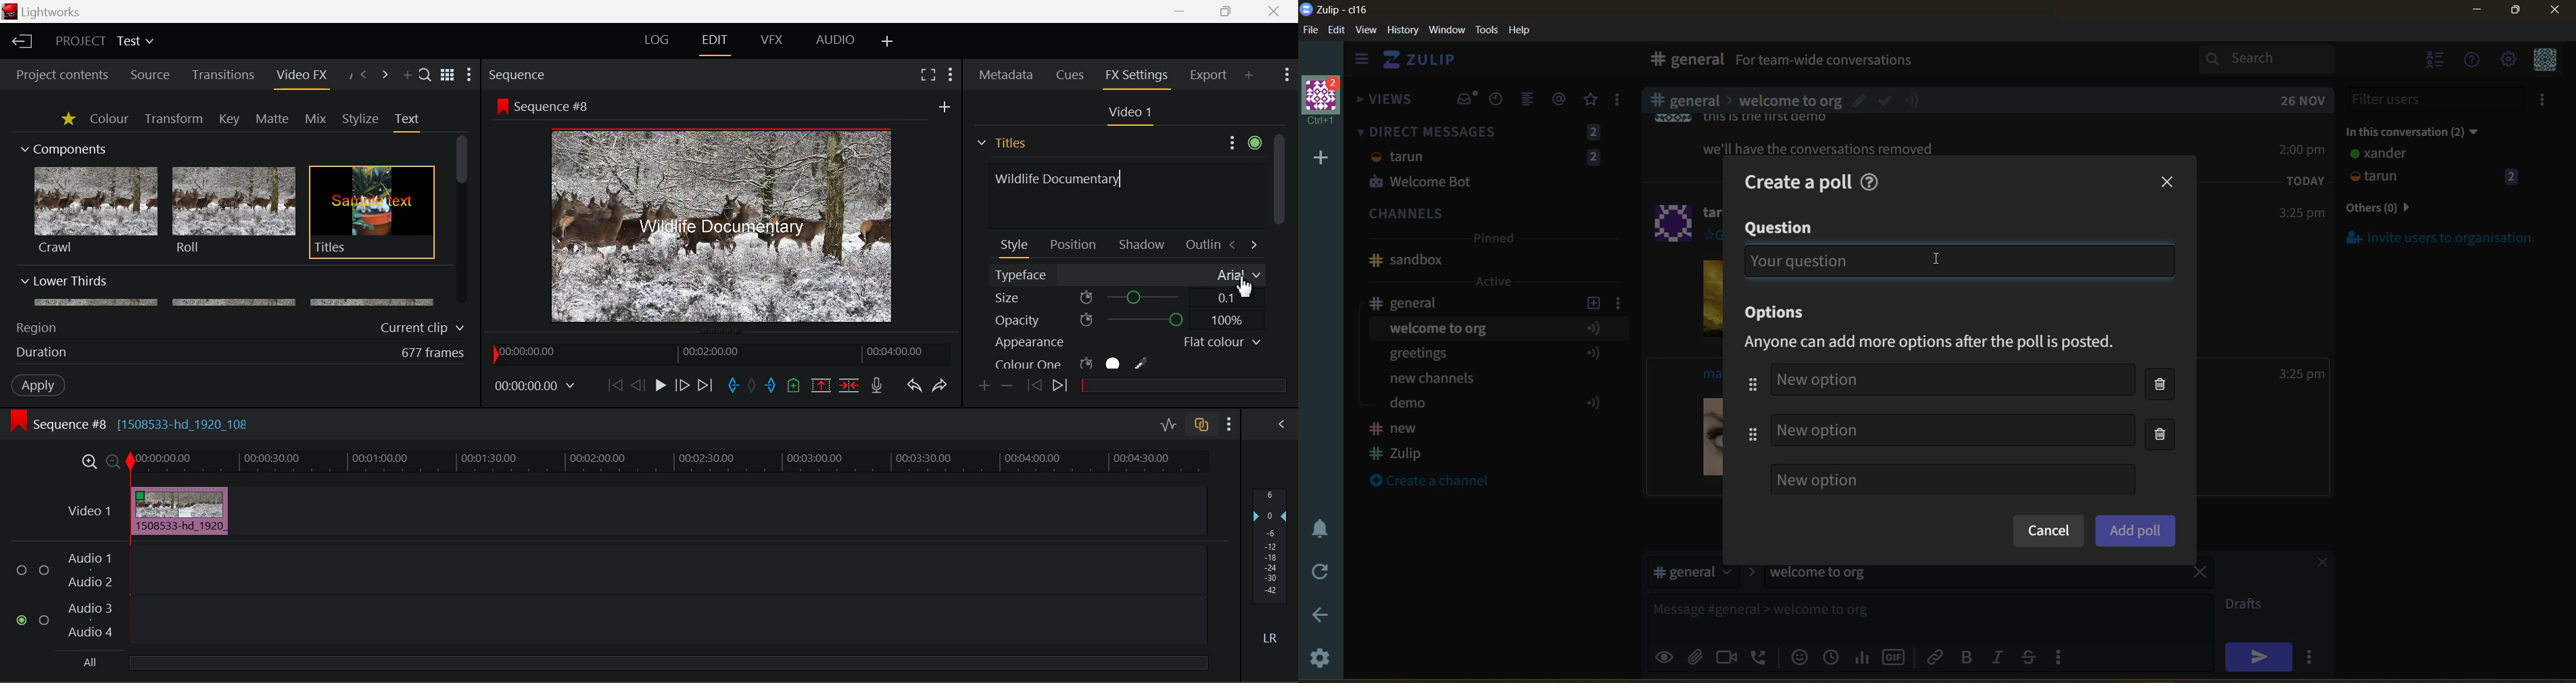 The image size is (2576, 700). What do you see at coordinates (47, 621) in the screenshot?
I see `checkbox` at bounding box center [47, 621].